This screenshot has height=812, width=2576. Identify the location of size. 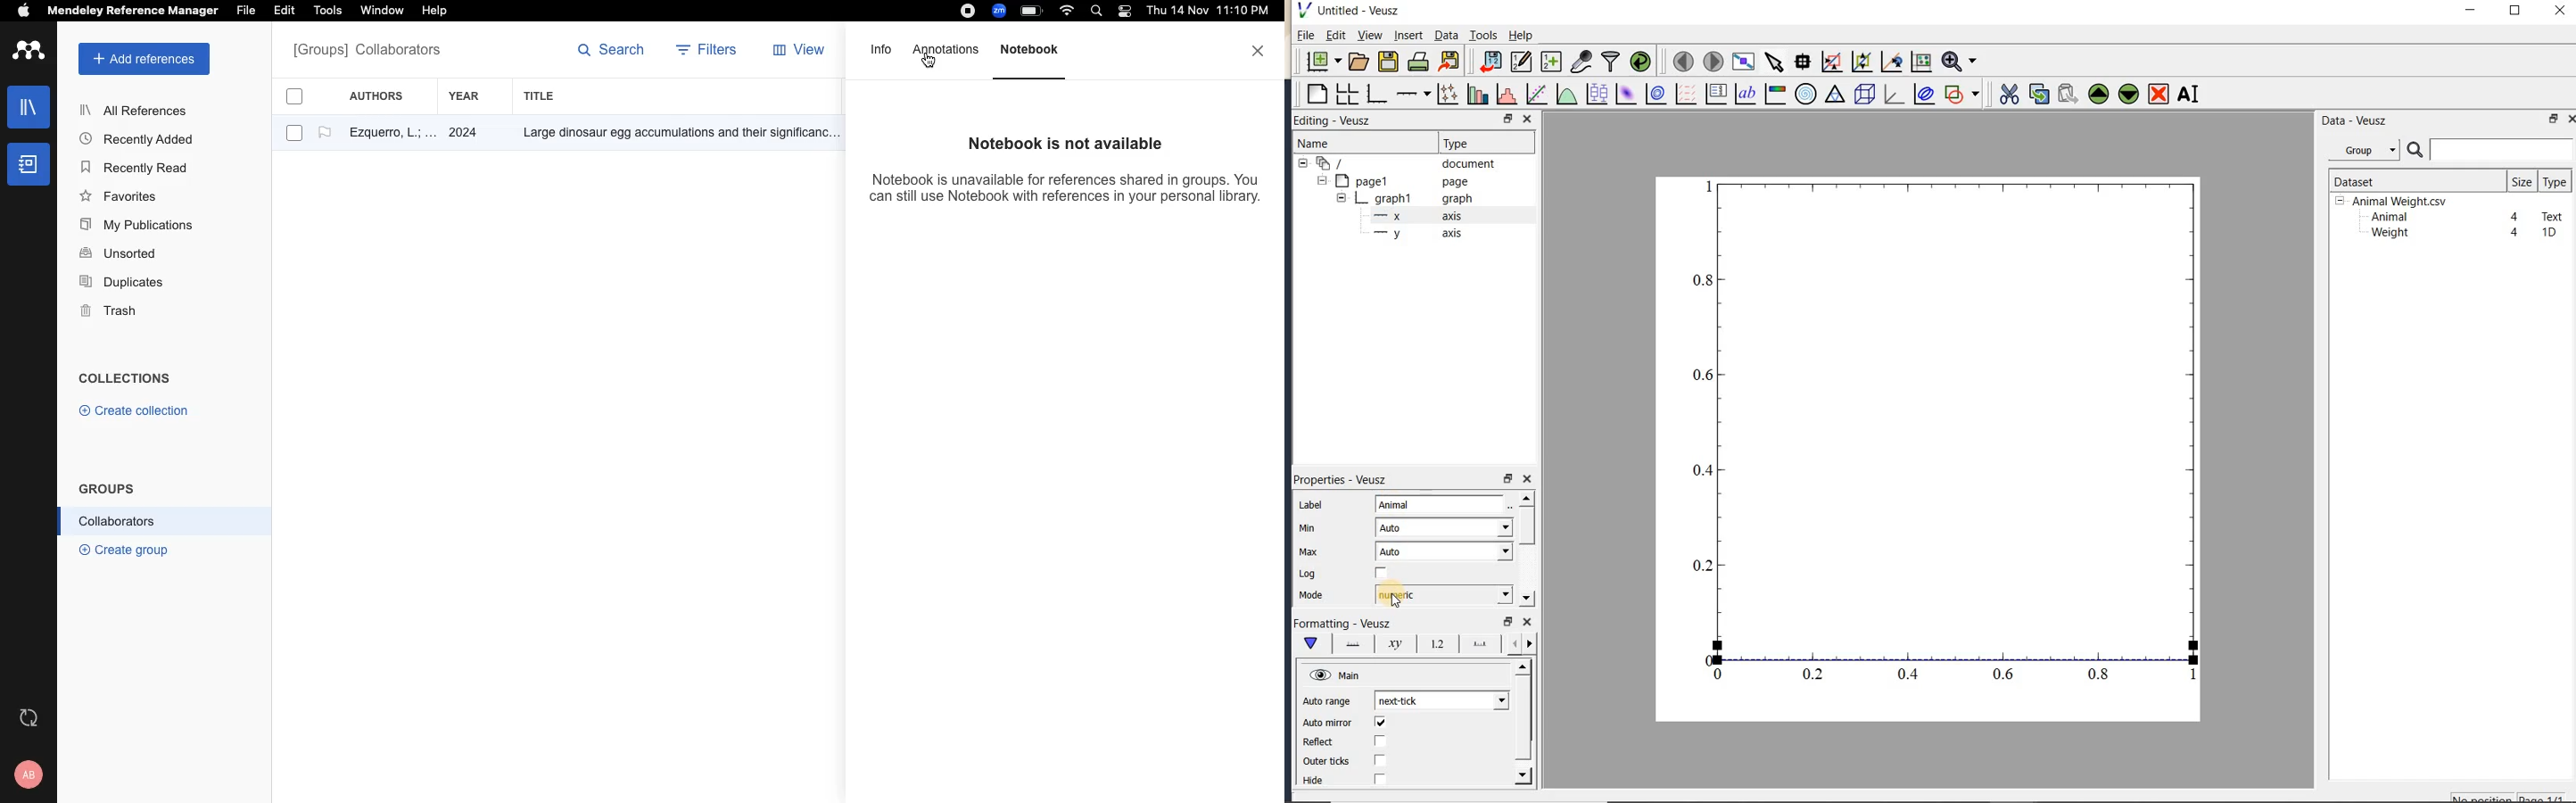
(2522, 181).